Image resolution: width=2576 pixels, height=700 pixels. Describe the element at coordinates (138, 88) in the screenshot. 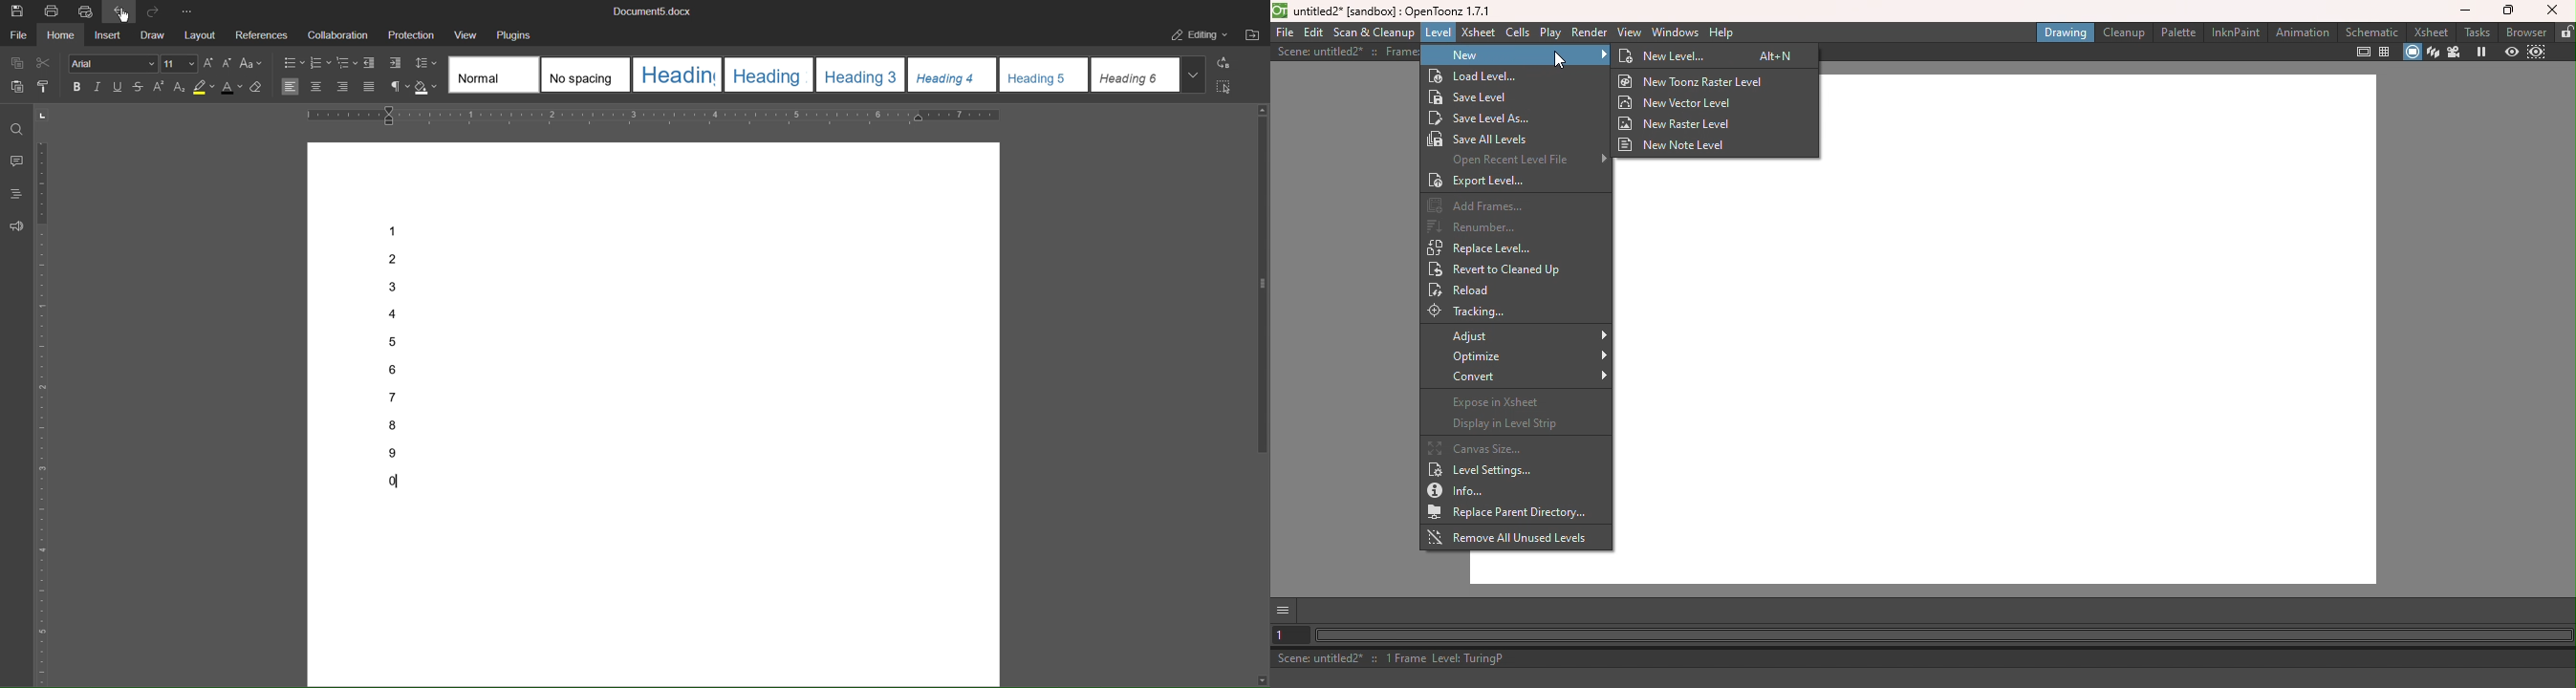

I see `Strikethrough` at that location.